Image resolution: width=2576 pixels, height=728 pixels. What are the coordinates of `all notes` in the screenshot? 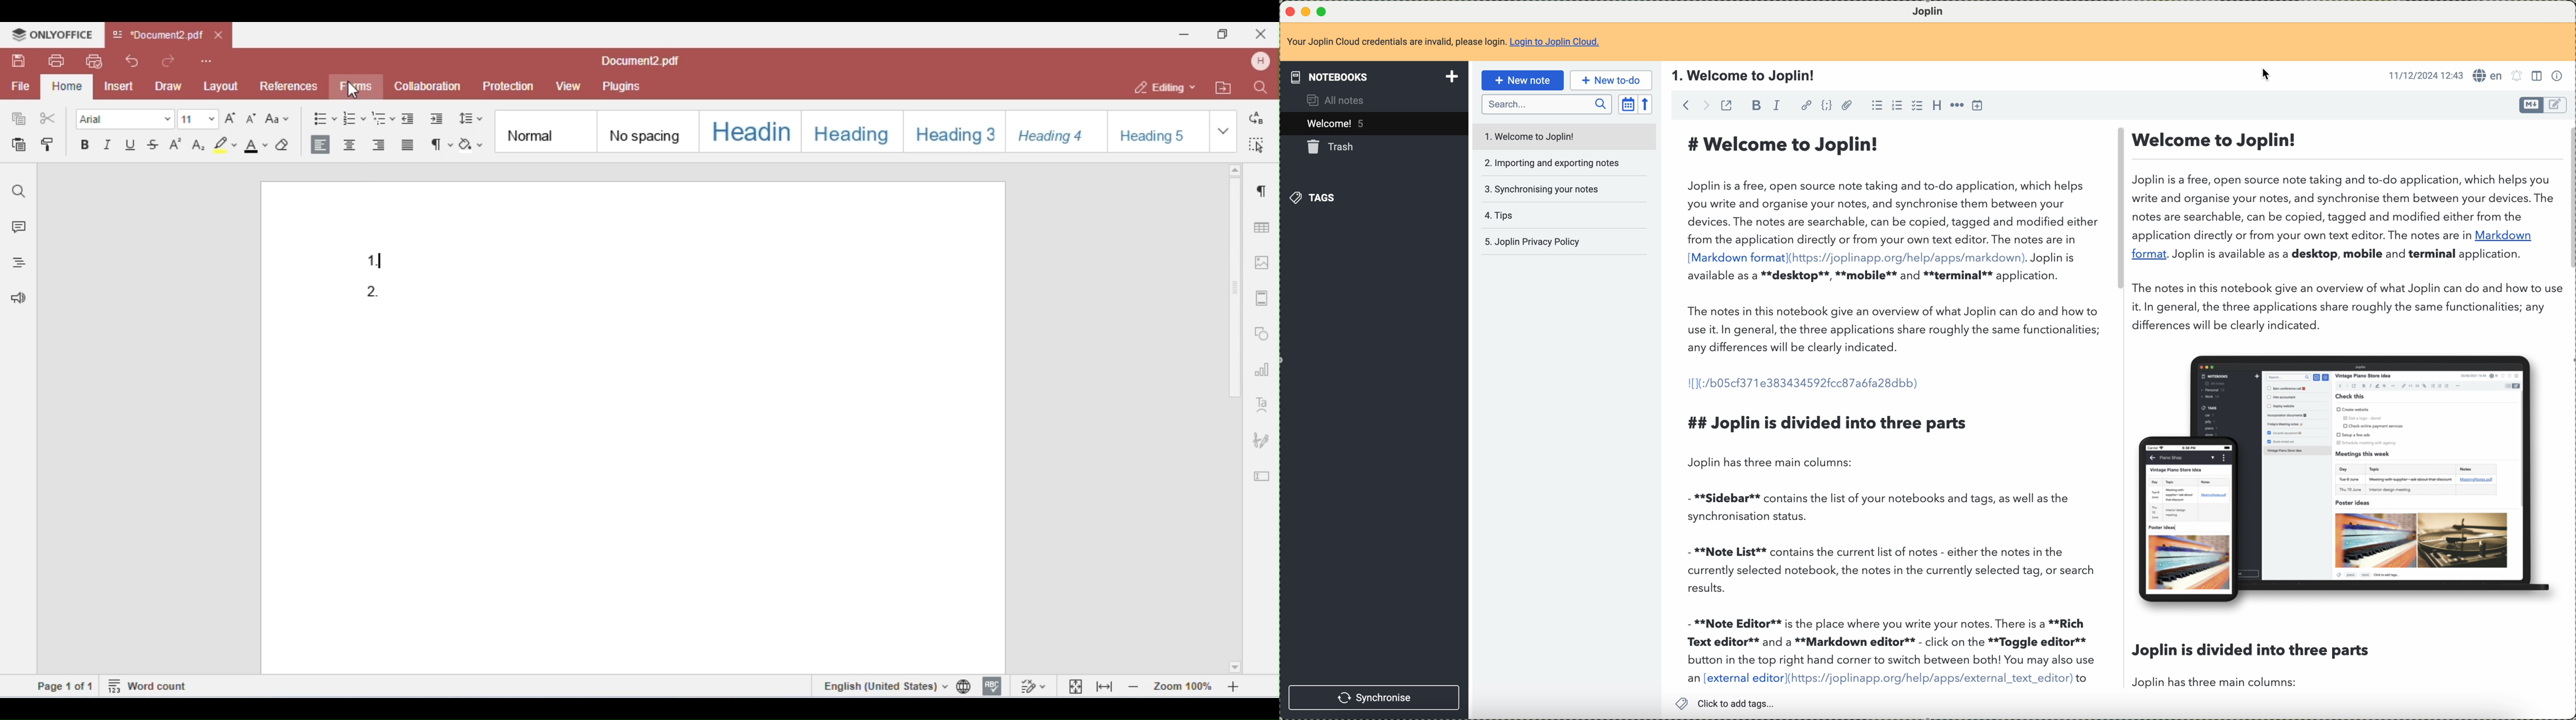 It's located at (1335, 102).